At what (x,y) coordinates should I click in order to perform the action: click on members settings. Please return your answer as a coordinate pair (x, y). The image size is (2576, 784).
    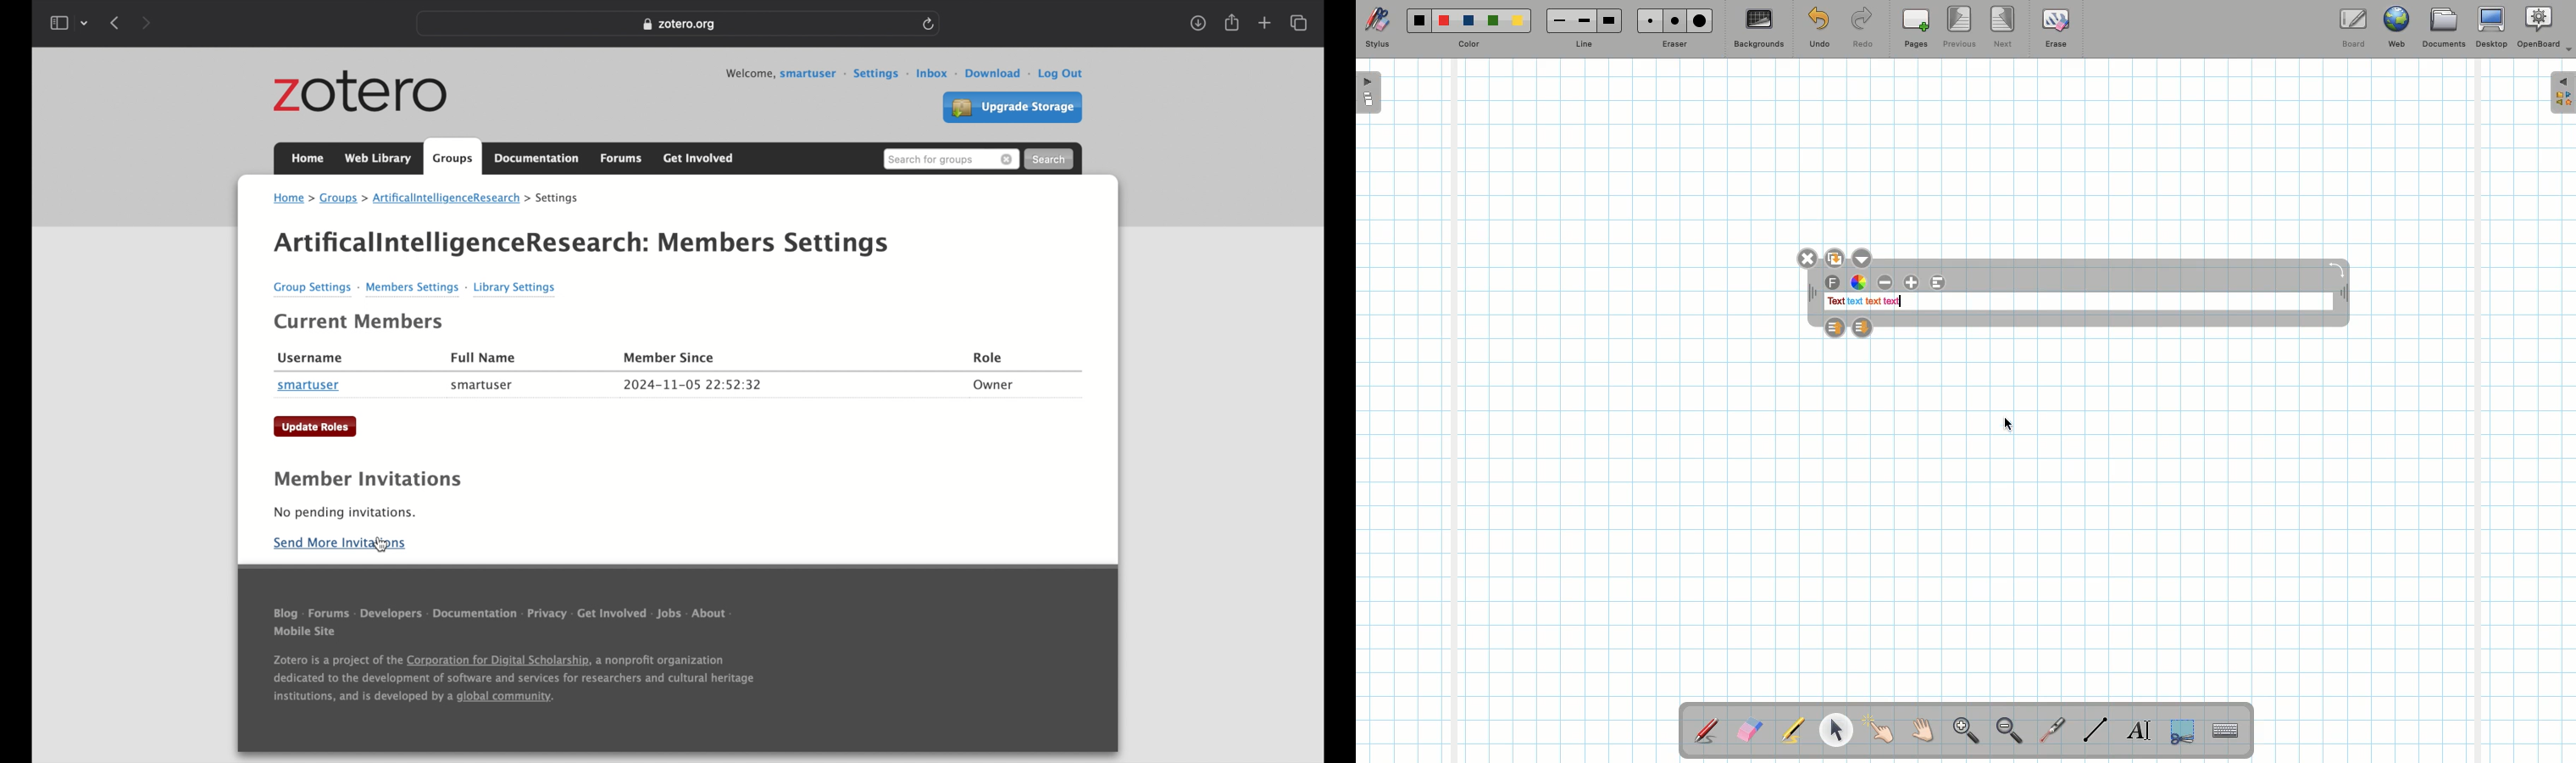
    Looking at the image, I should click on (776, 245).